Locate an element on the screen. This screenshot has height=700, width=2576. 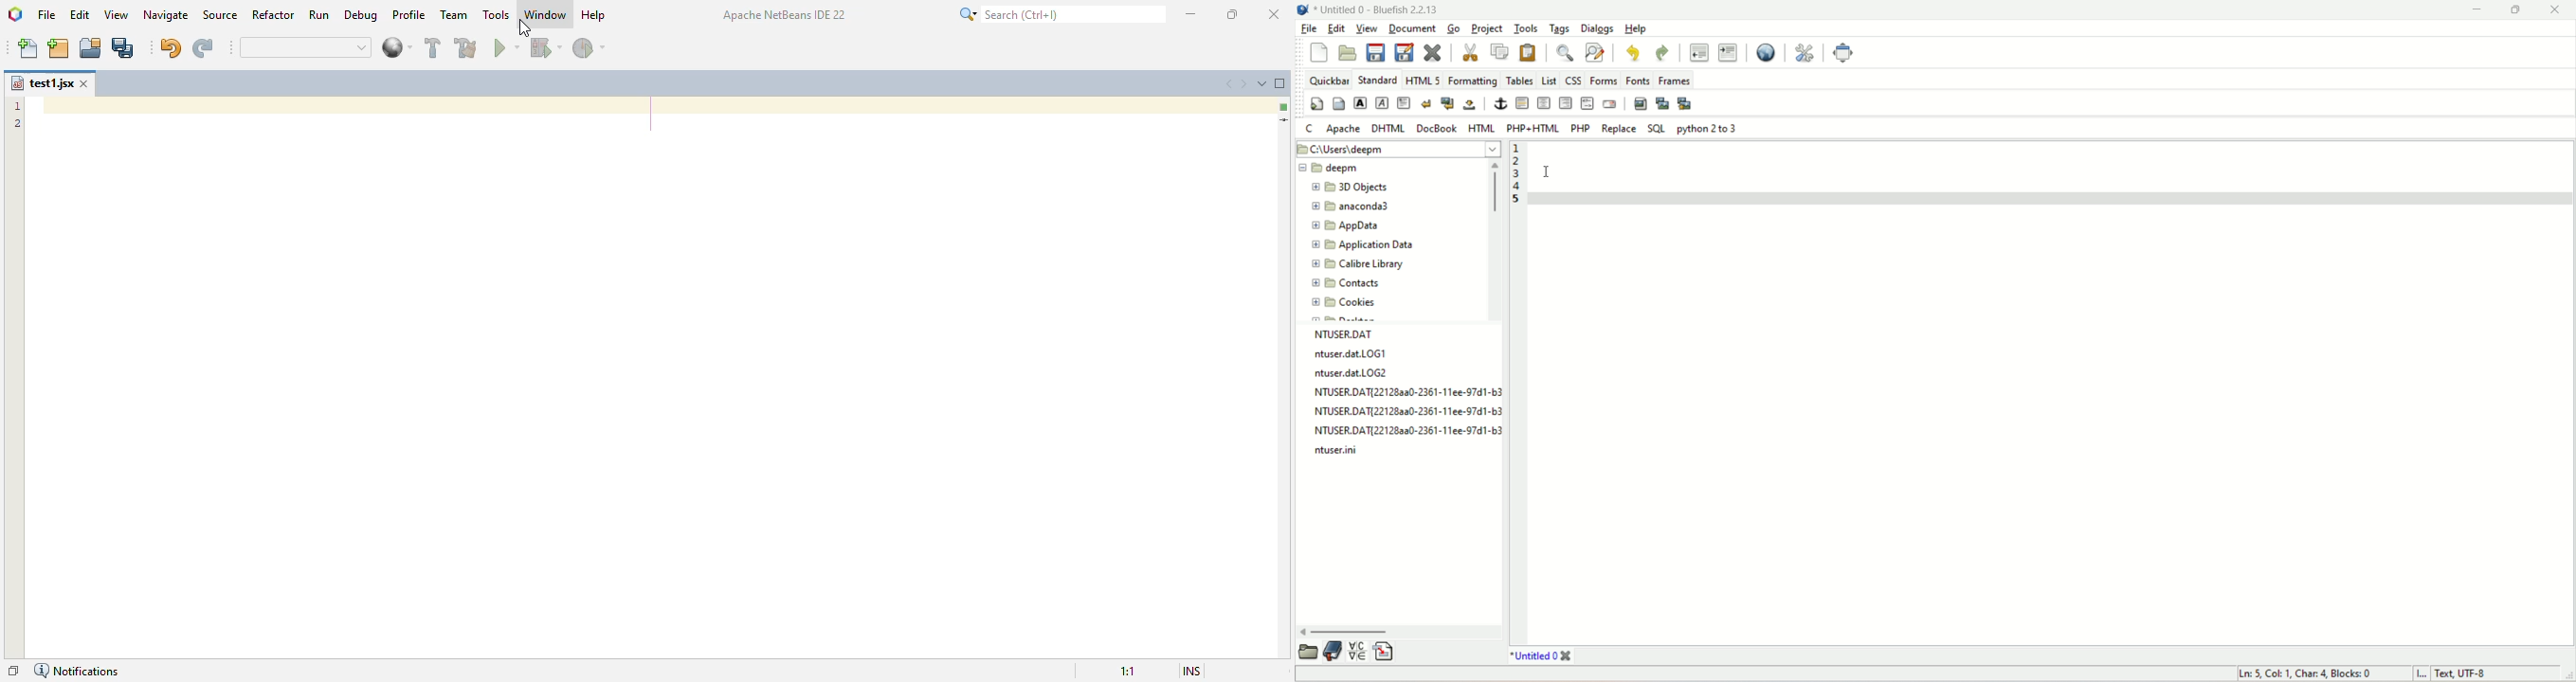
title is located at coordinates (1377, 11).